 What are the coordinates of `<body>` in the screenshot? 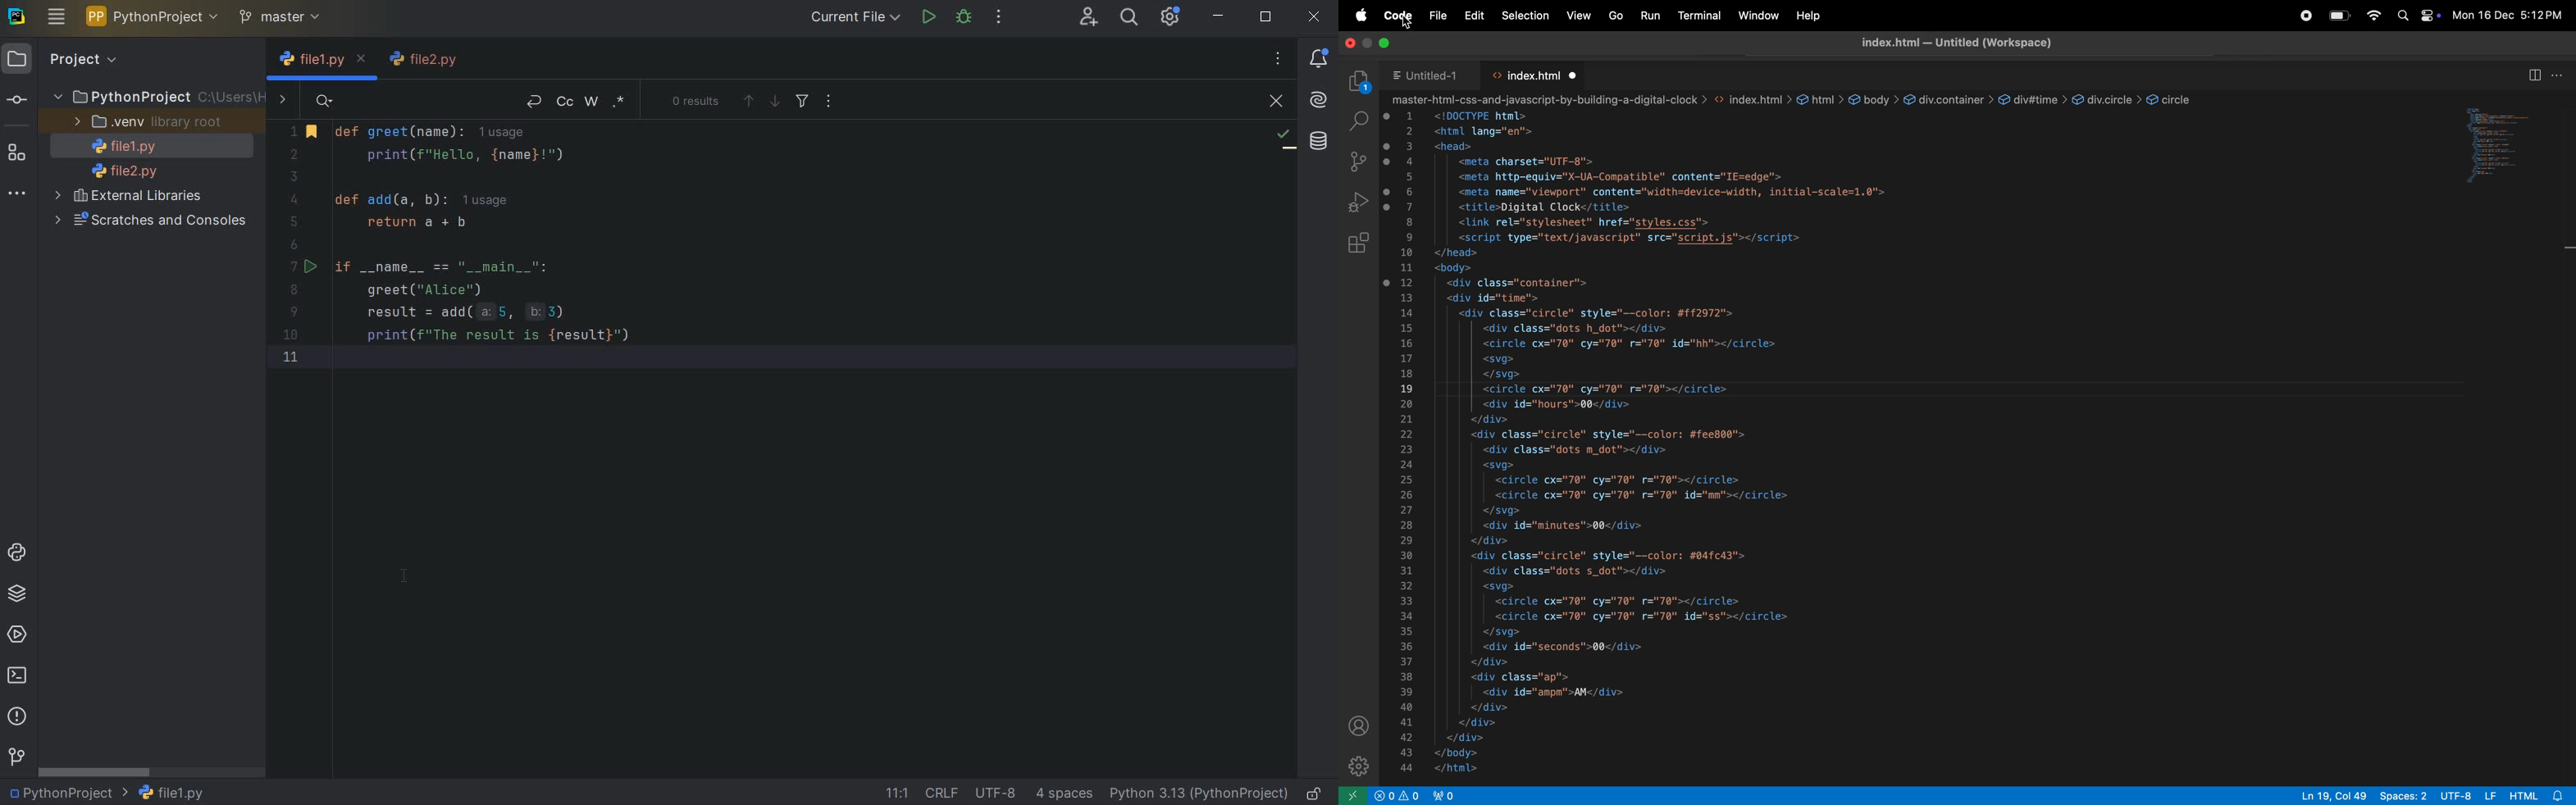 It's located at (1455, 268).